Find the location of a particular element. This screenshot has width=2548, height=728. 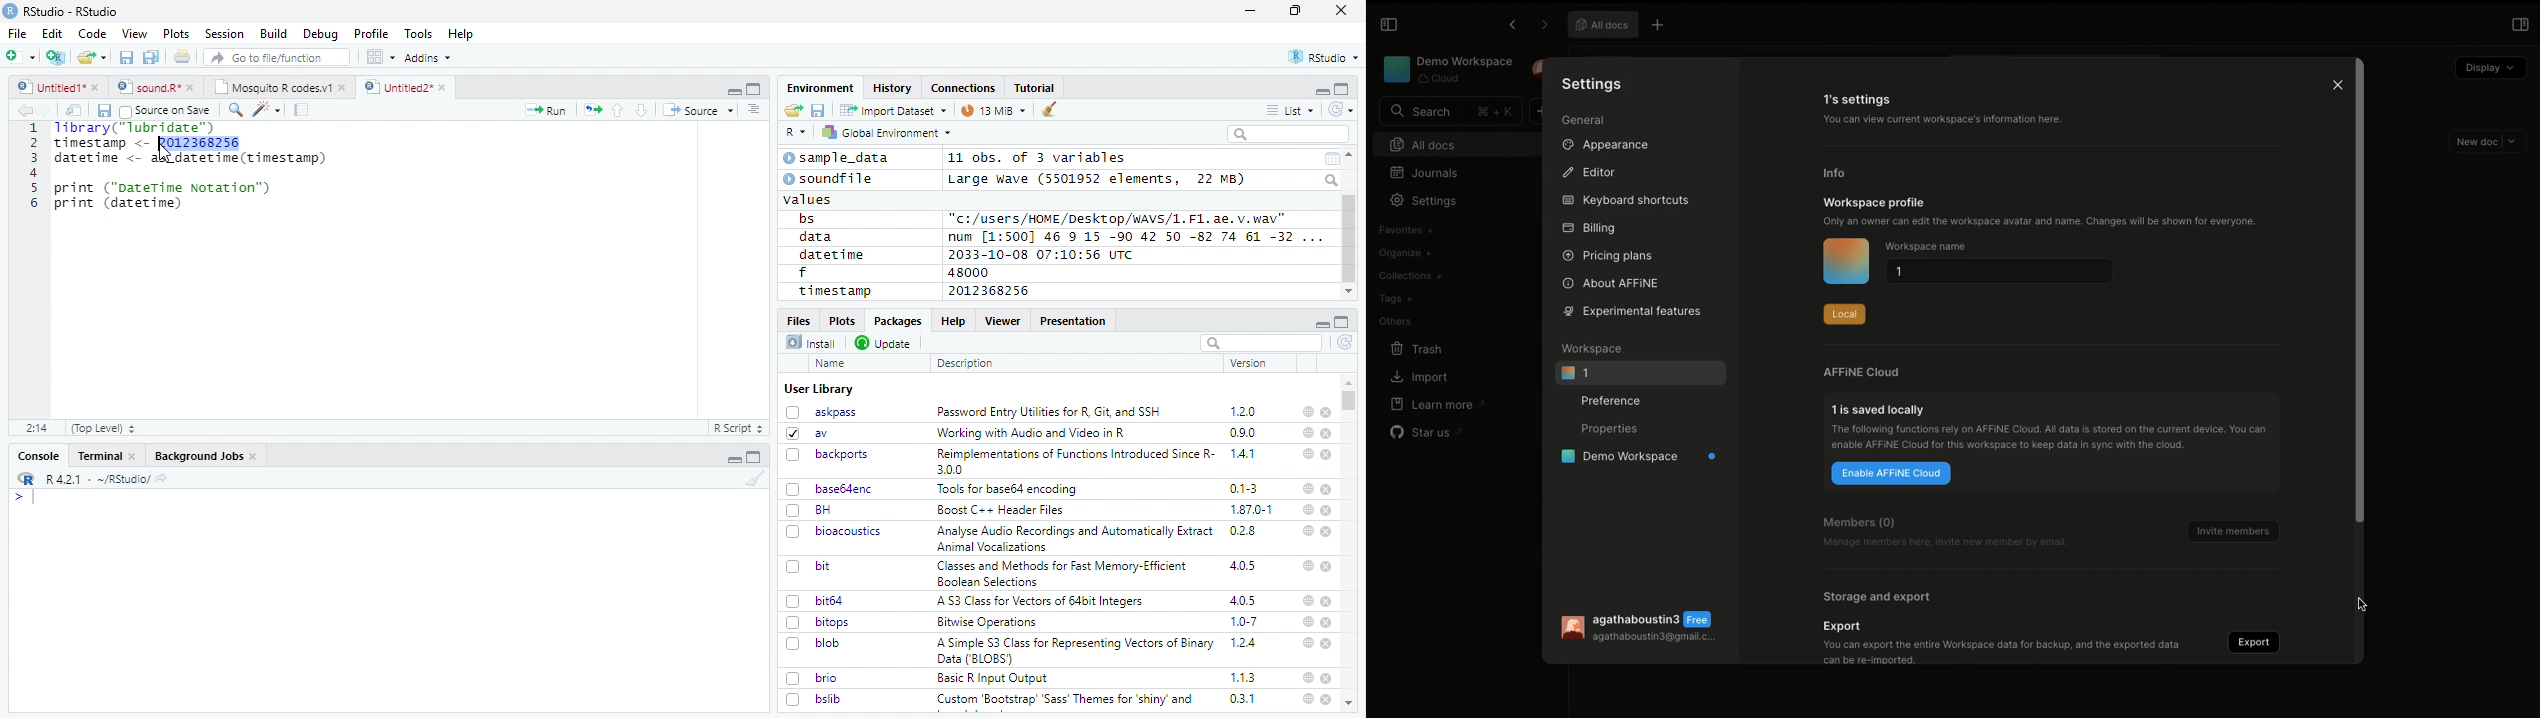

Reimplementations of Functions Introduced Since R-
300 is located at coordinates (1074, 461).